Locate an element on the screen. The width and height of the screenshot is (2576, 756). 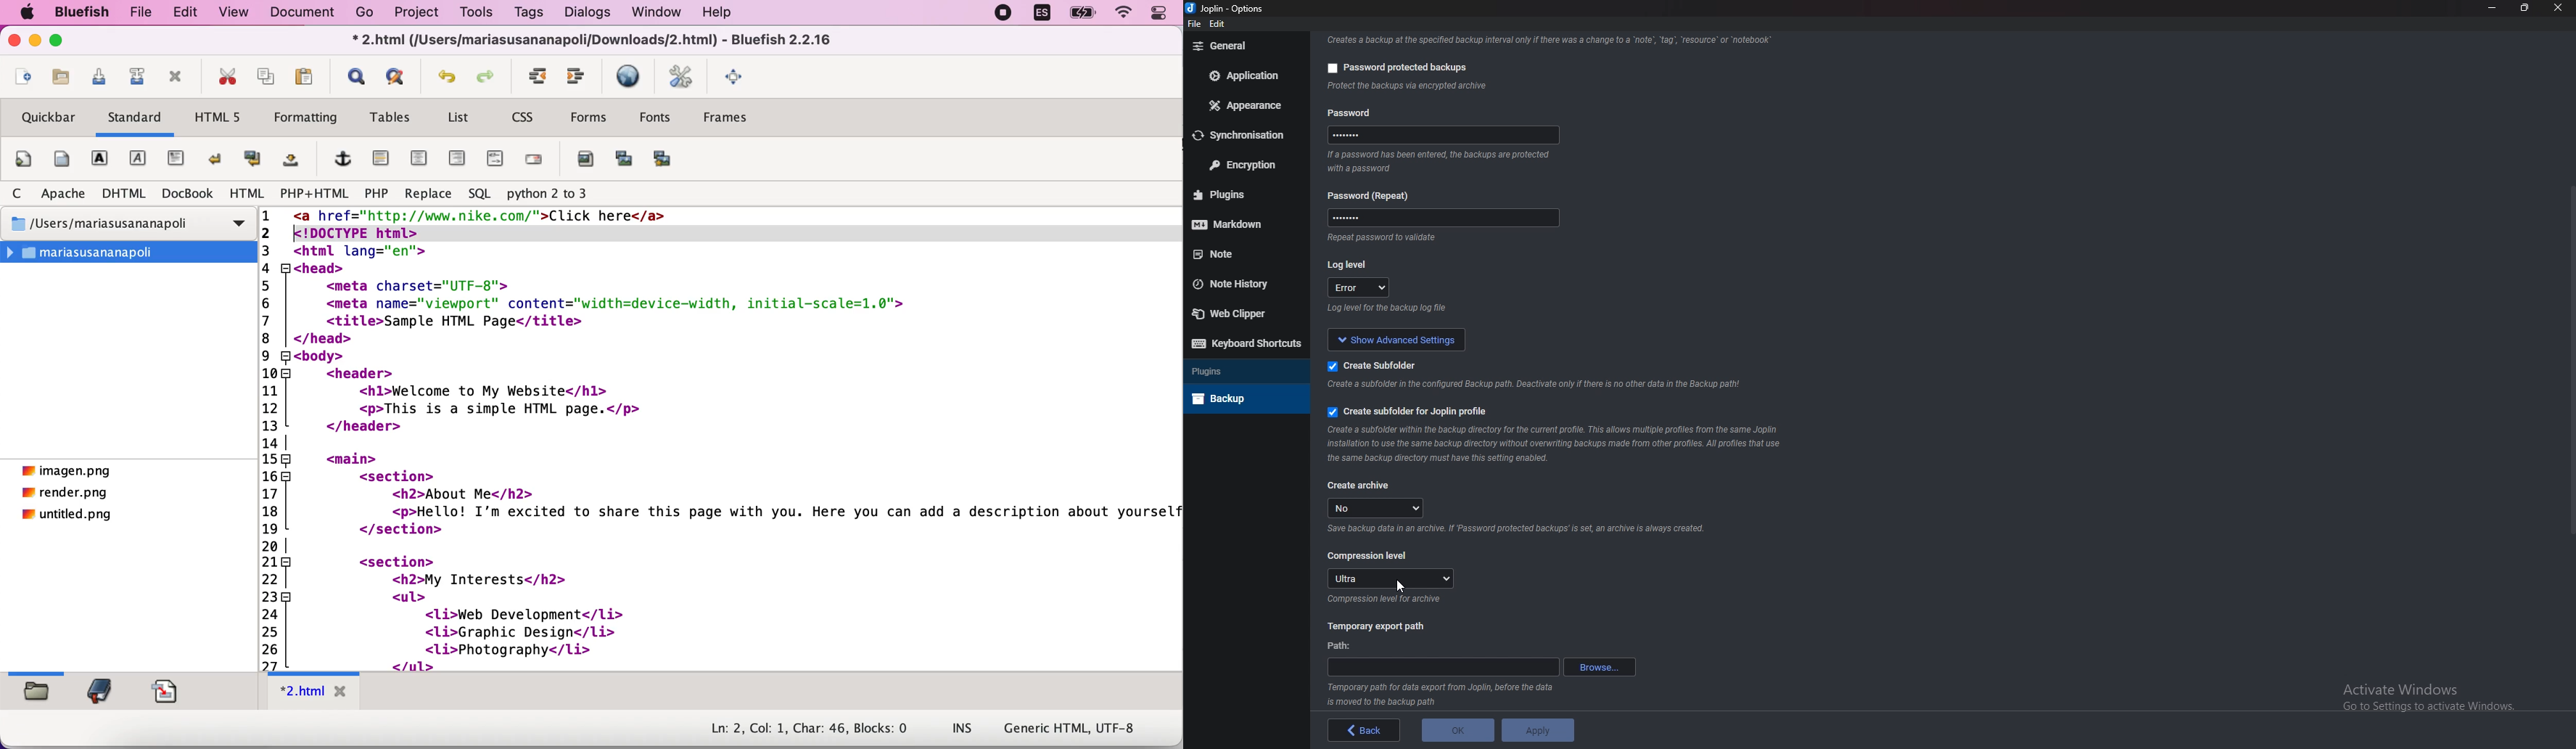
Appearance is located at coordinates (1246, 107).